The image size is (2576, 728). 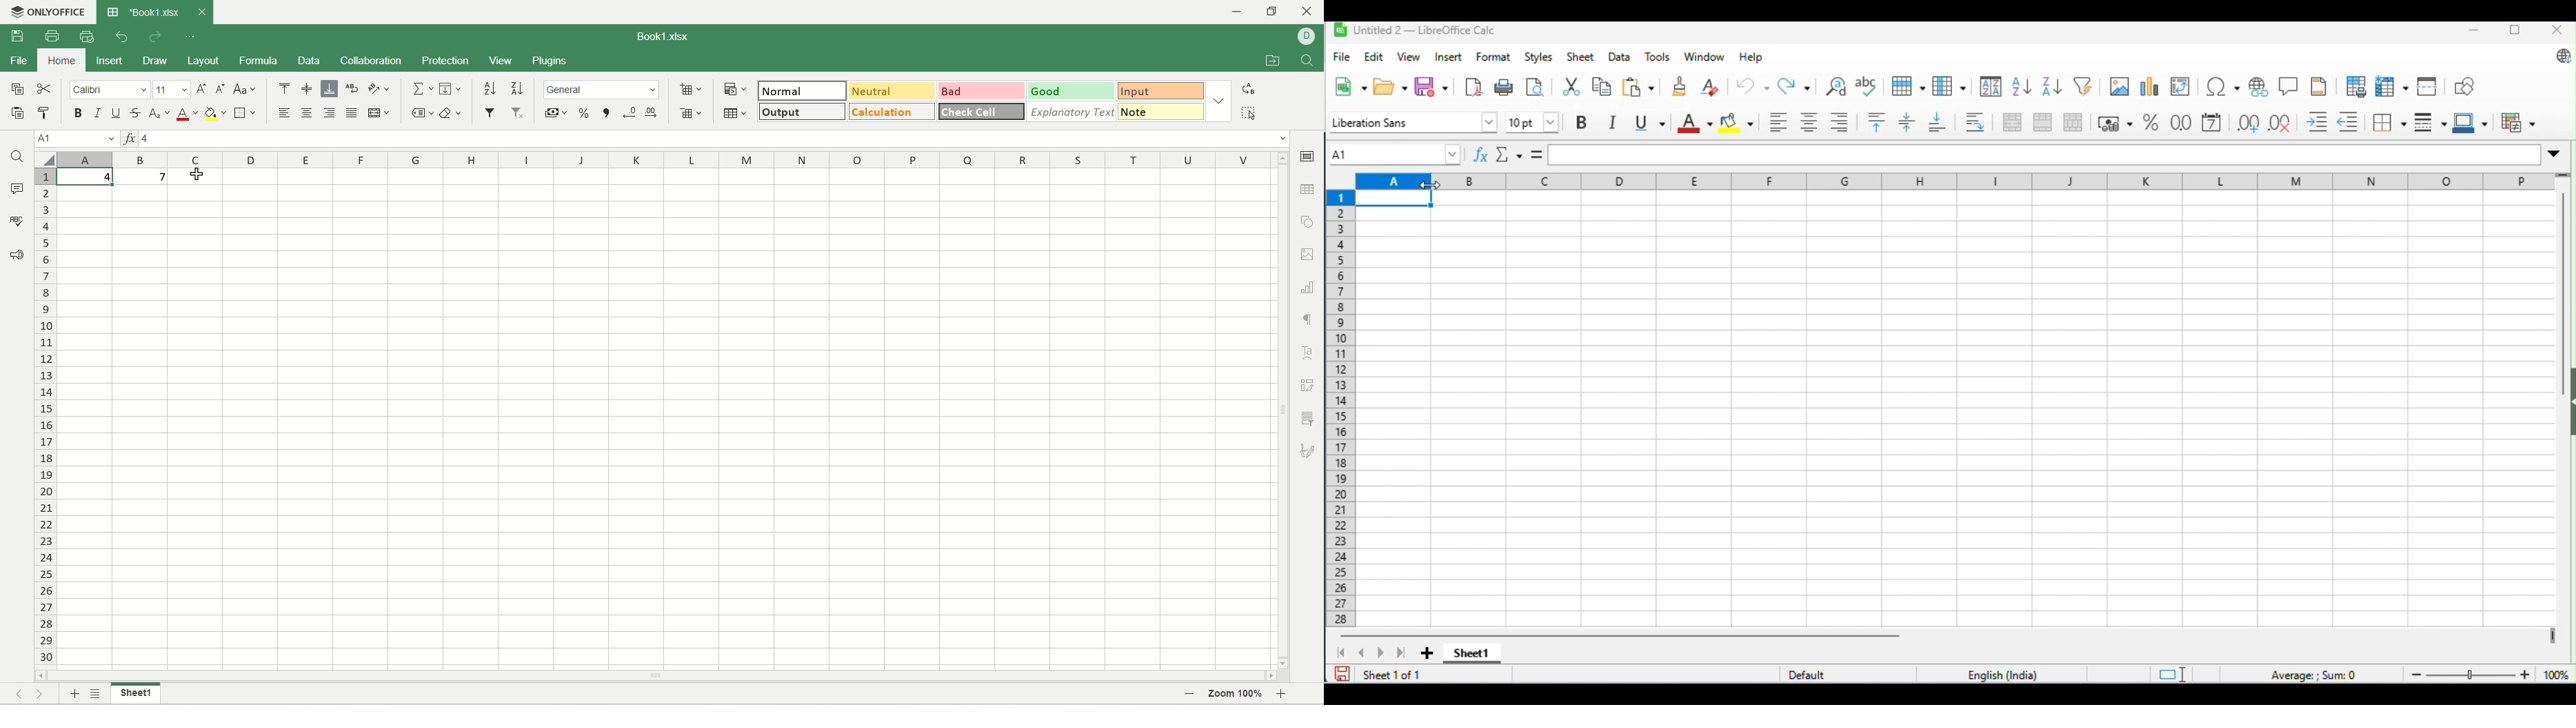 What do you see at coordinates (2043, 121) in the screenshot?
I see `merge cells` at bounding box center [2043, 121].